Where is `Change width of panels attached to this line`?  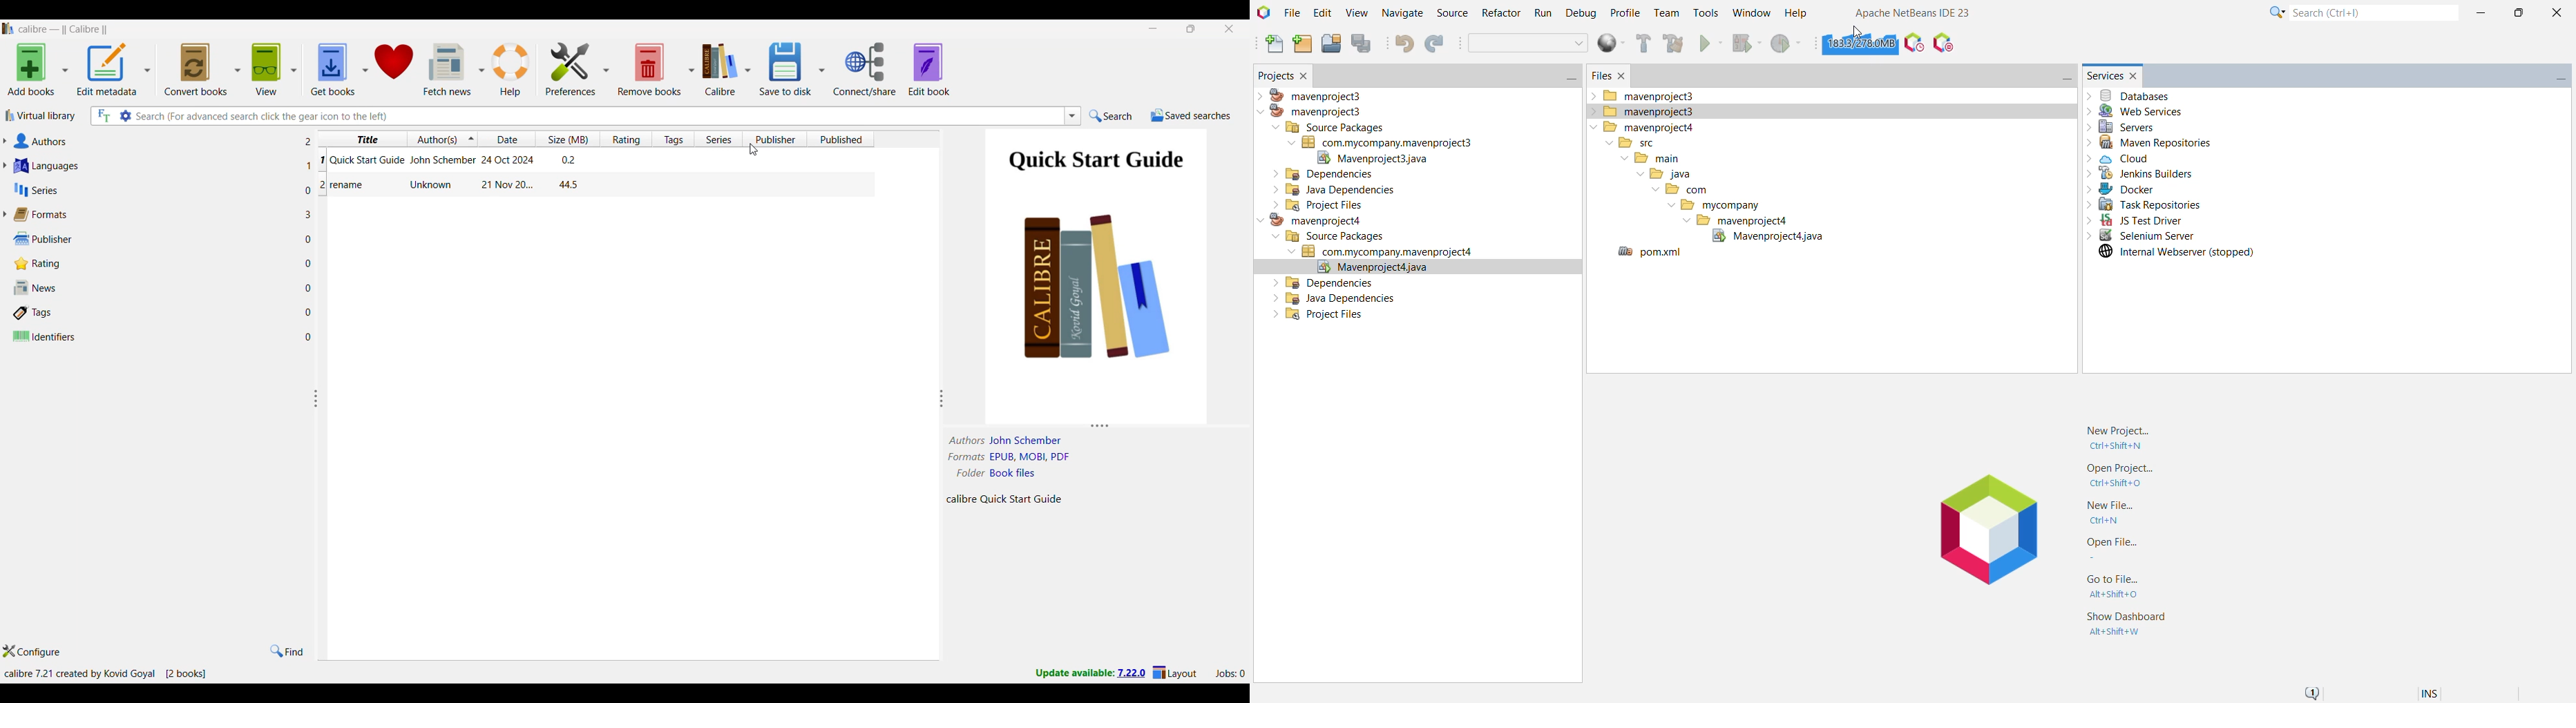 Change width of panels attached to this line is located at coordinates (320, 460).